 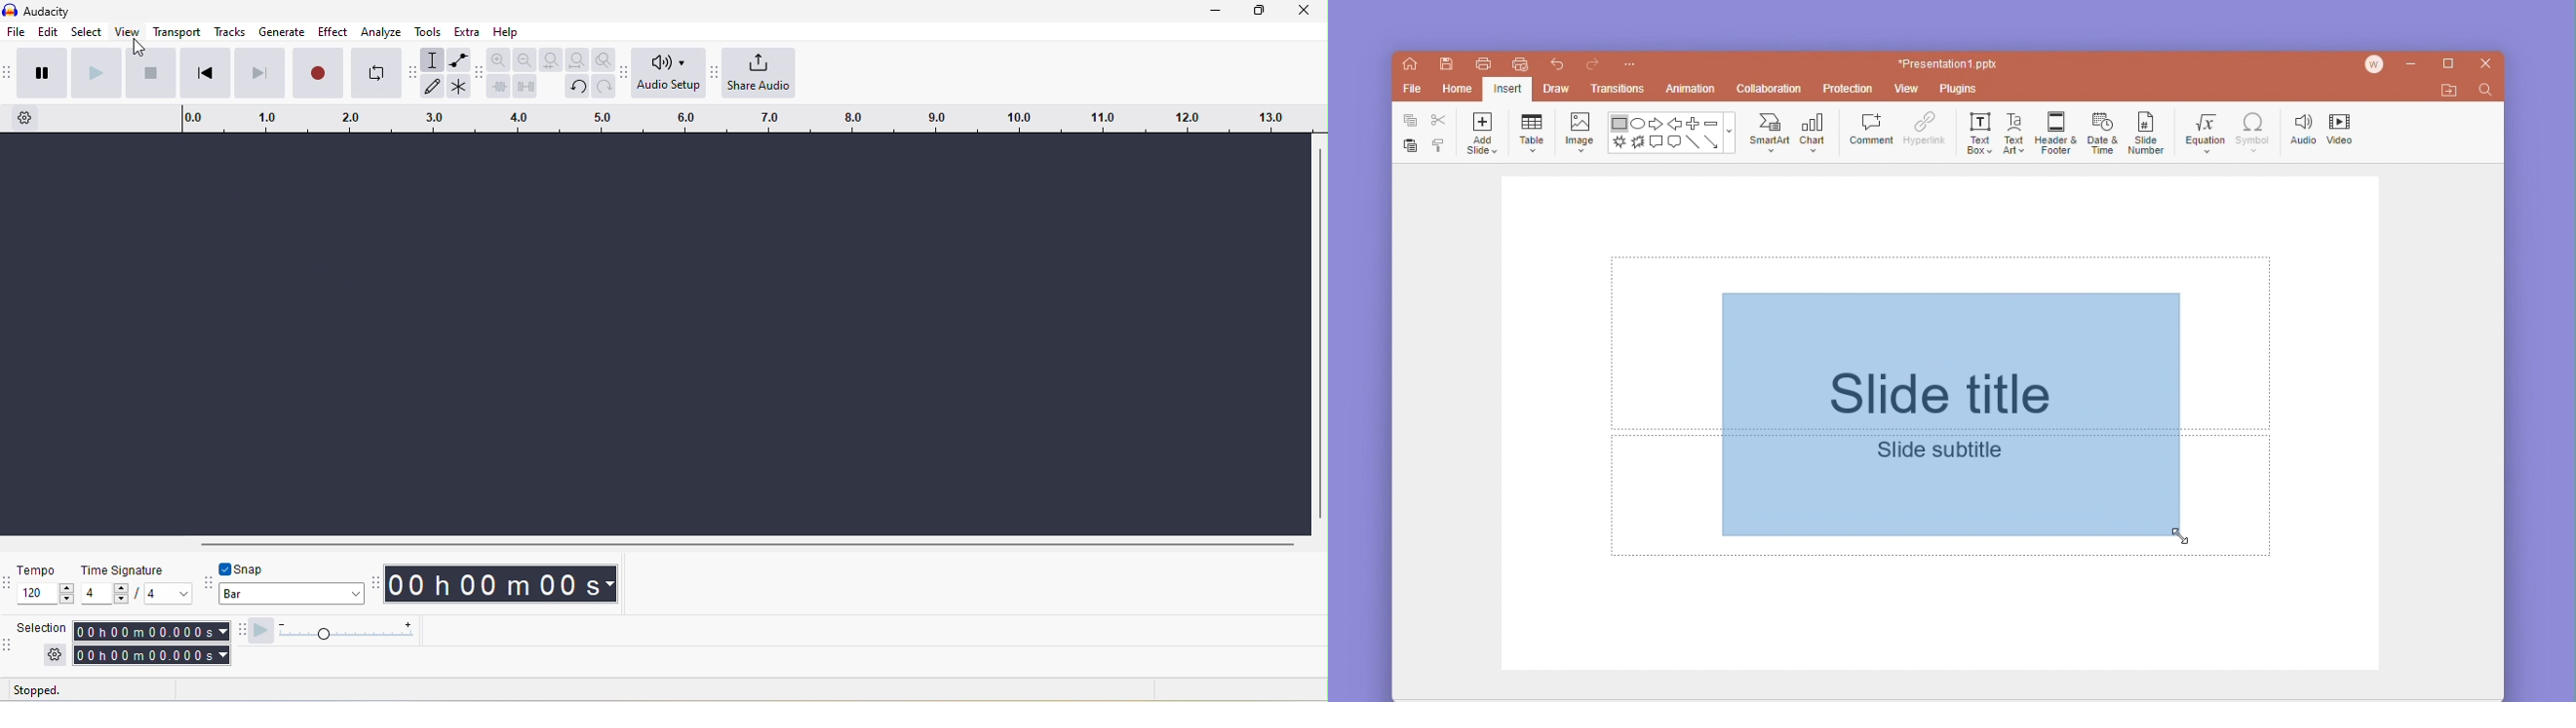 I want to click on skip to end, so click(x=260, y=74).